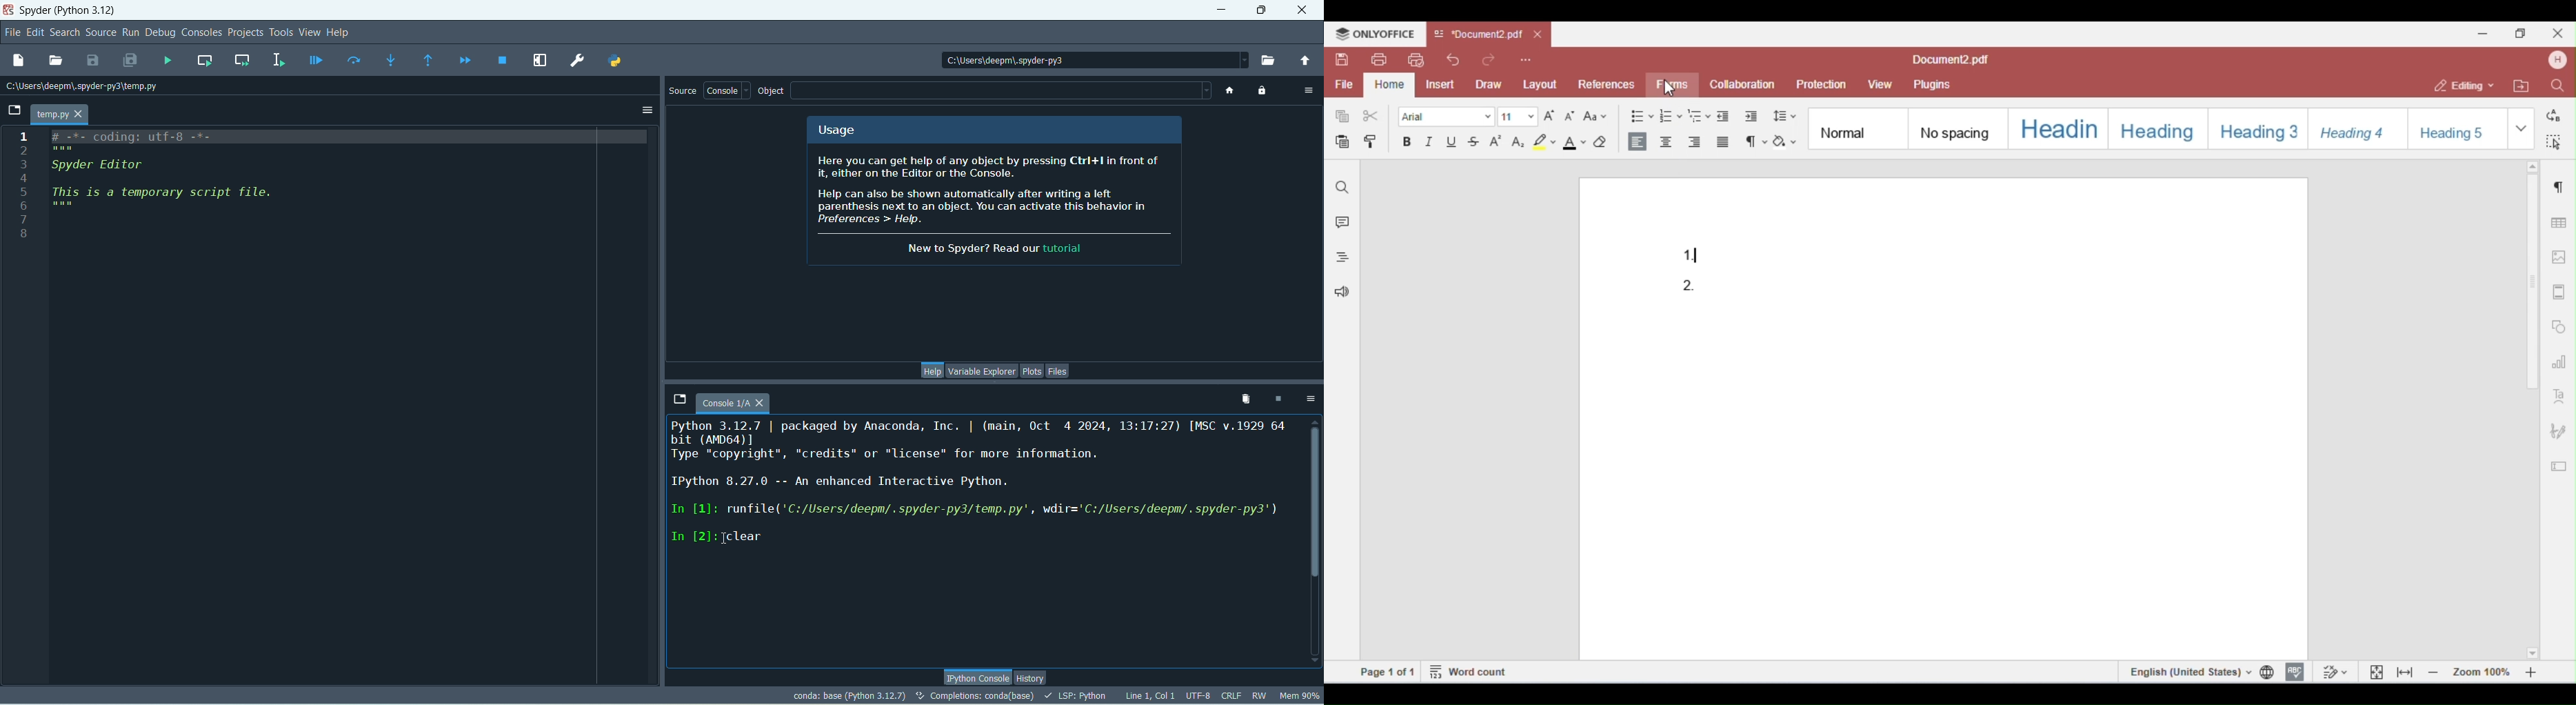  What do you see at coordinates (1300, 697) in the screenshot?
I see `Mem` at bounding box center [1300, 697].